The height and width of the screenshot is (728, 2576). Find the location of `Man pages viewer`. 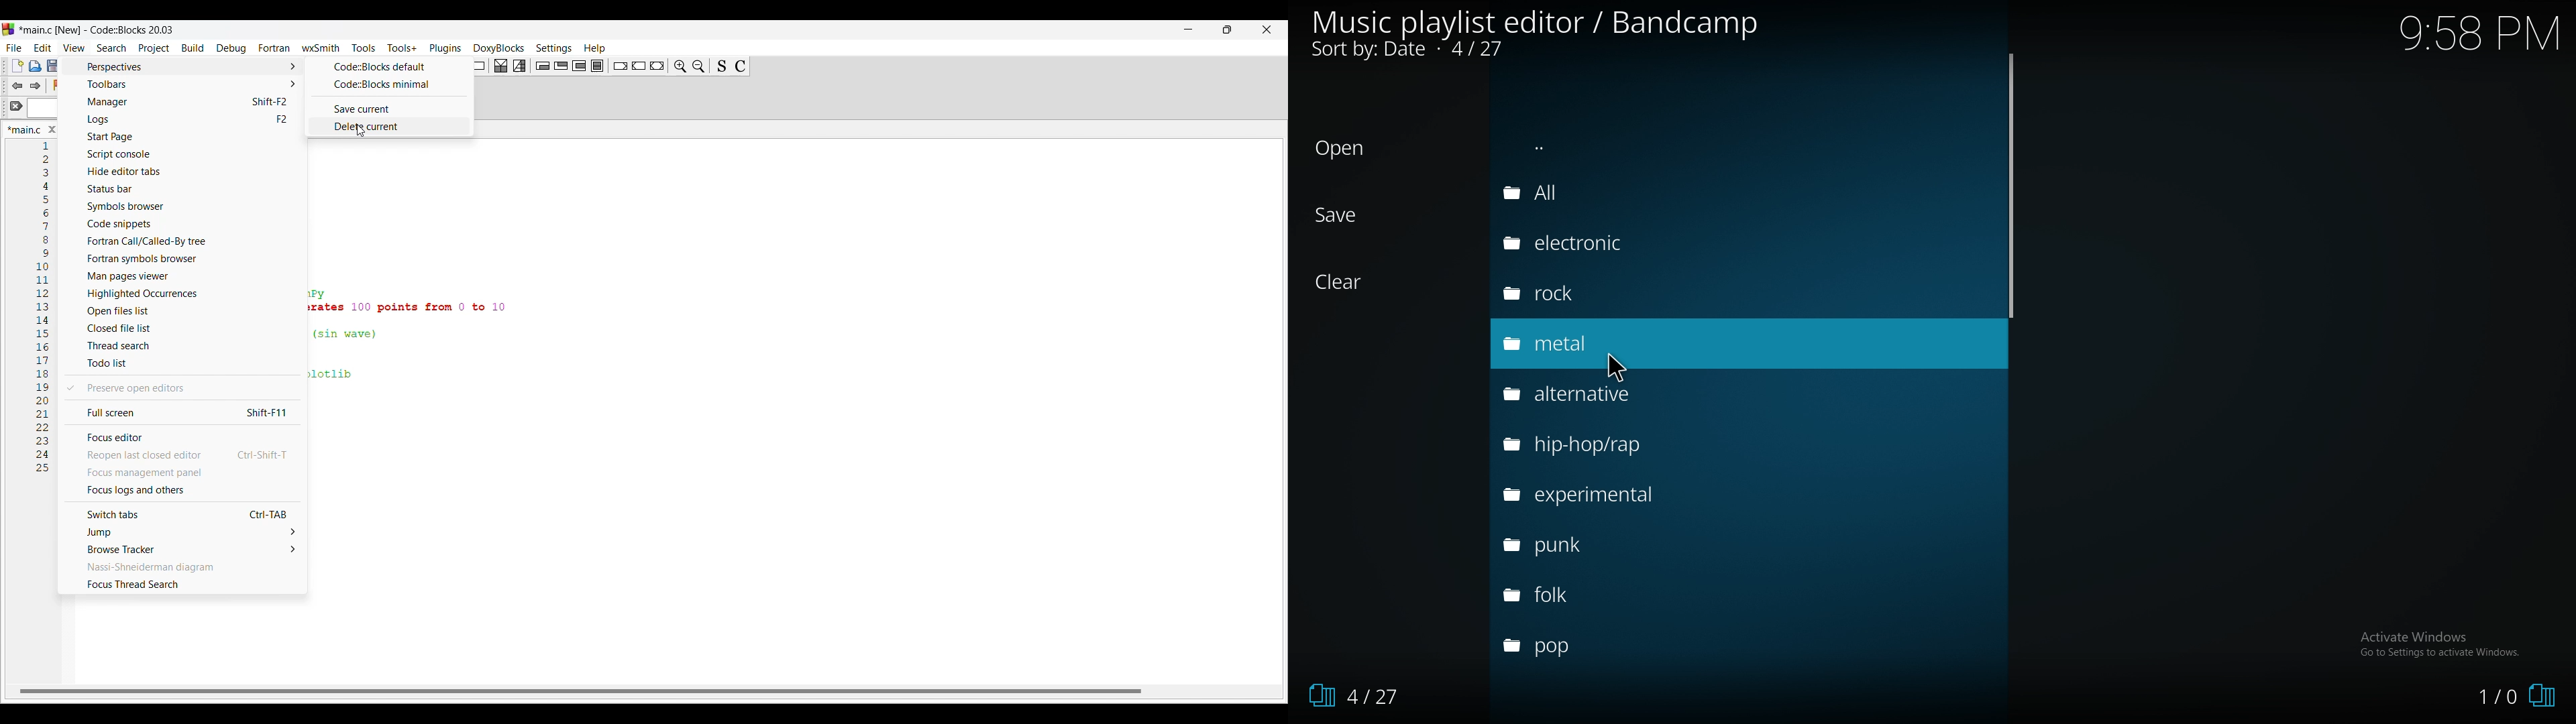

Man pages viewer is located at coordinates (184, 276).